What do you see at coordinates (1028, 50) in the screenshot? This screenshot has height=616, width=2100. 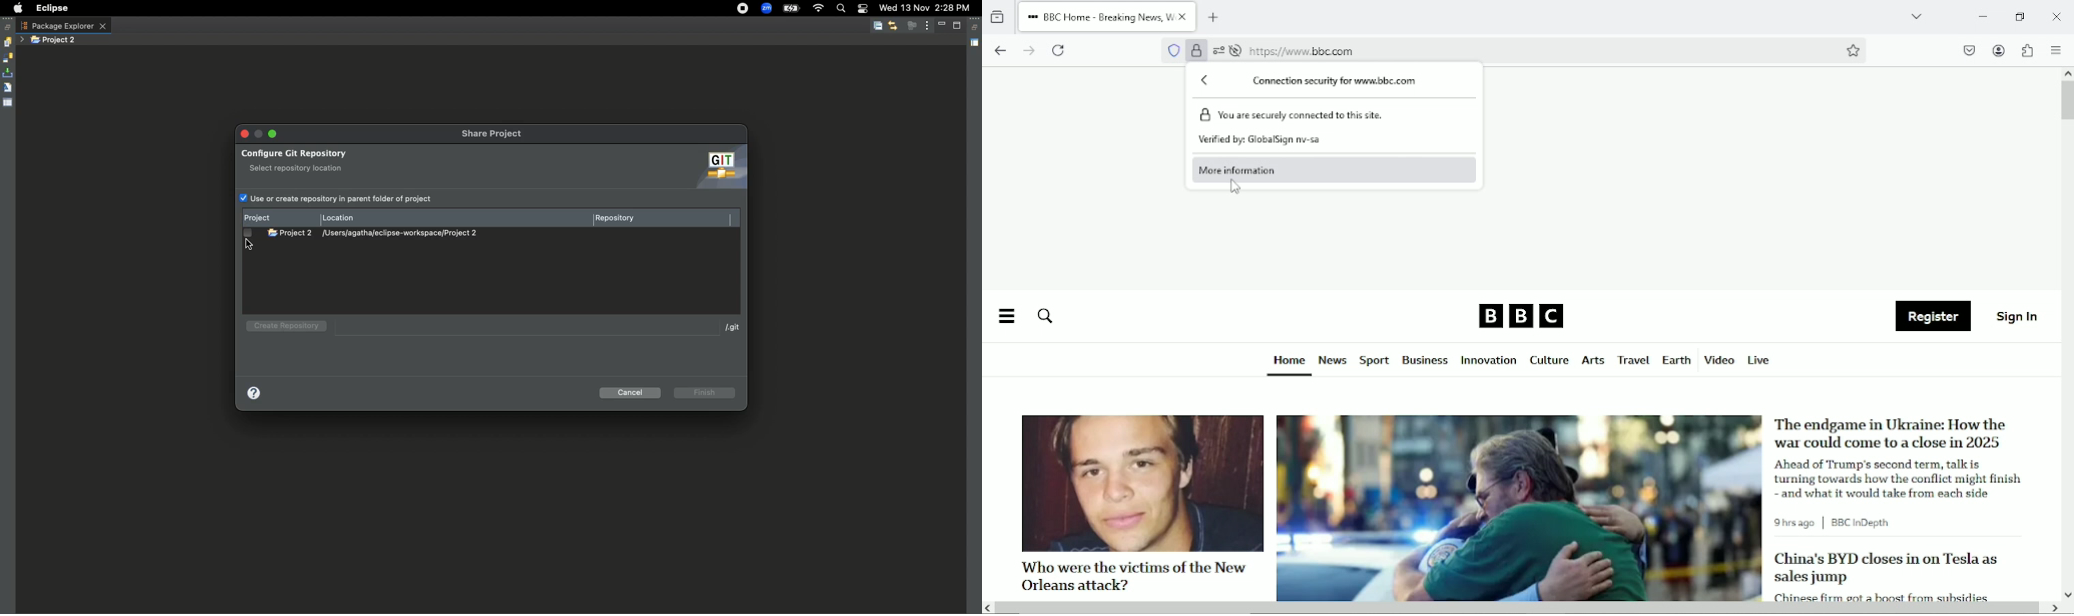 I see `go forward` at bounding box center [1028, 50].